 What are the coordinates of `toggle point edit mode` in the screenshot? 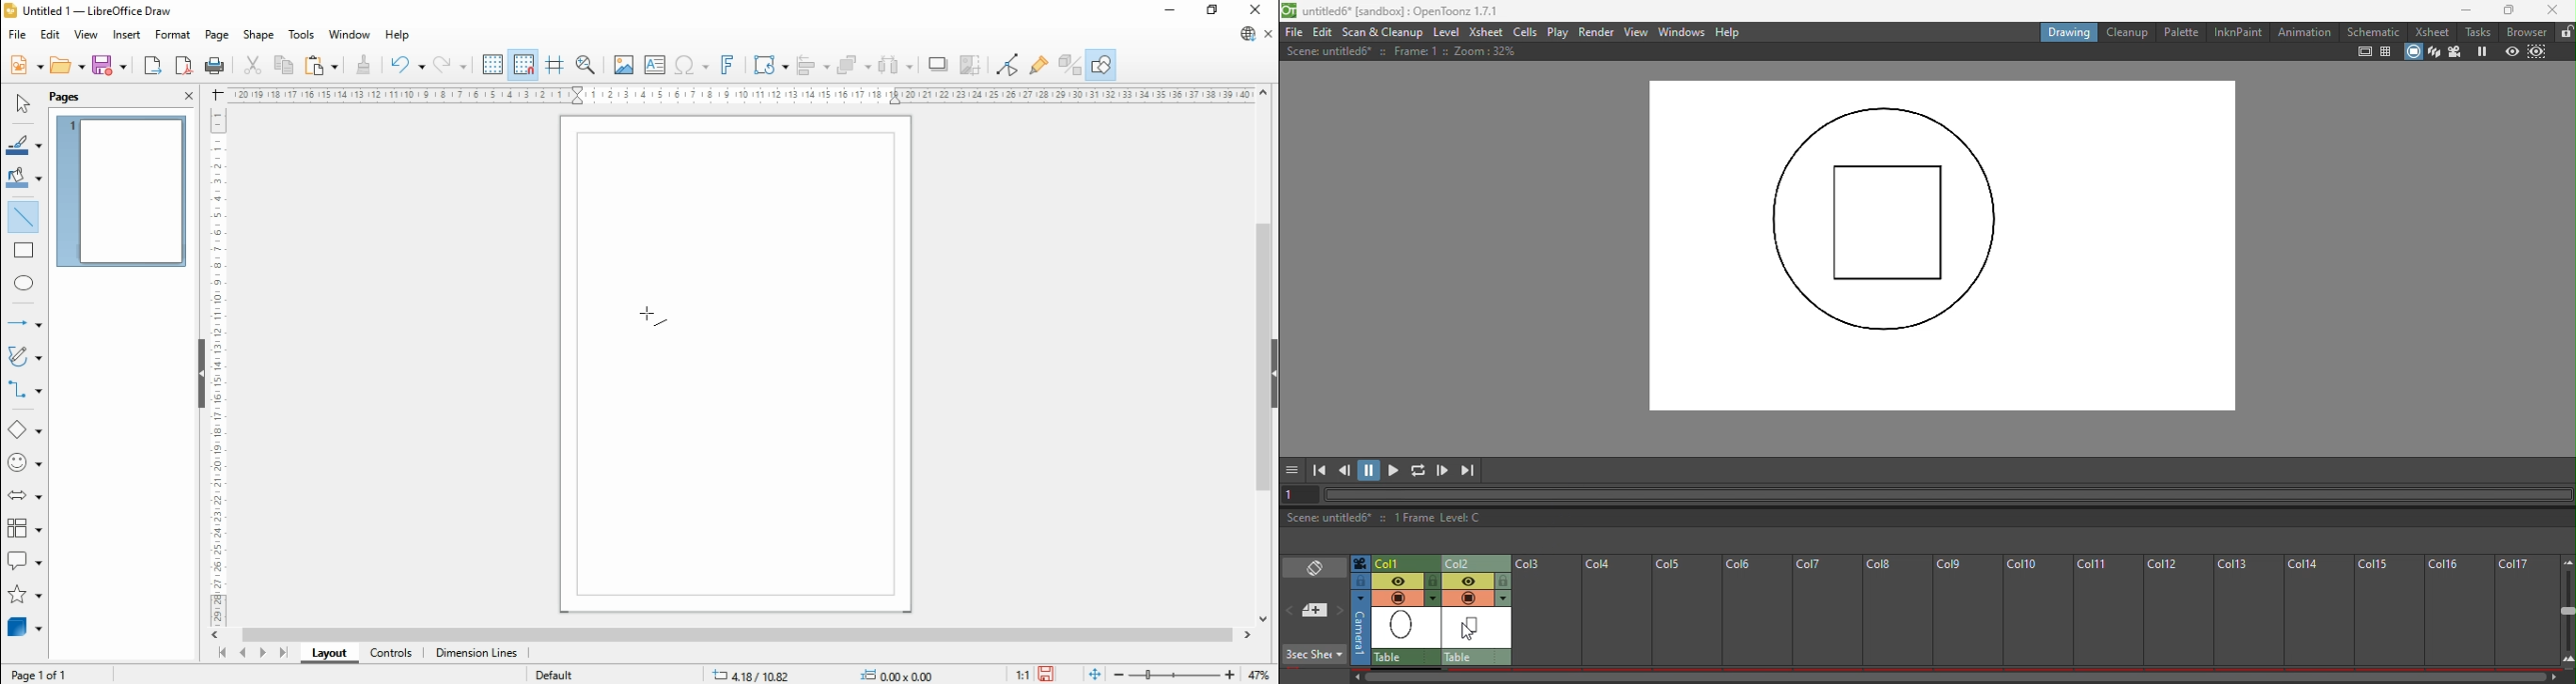 It's located at (1008, 63).